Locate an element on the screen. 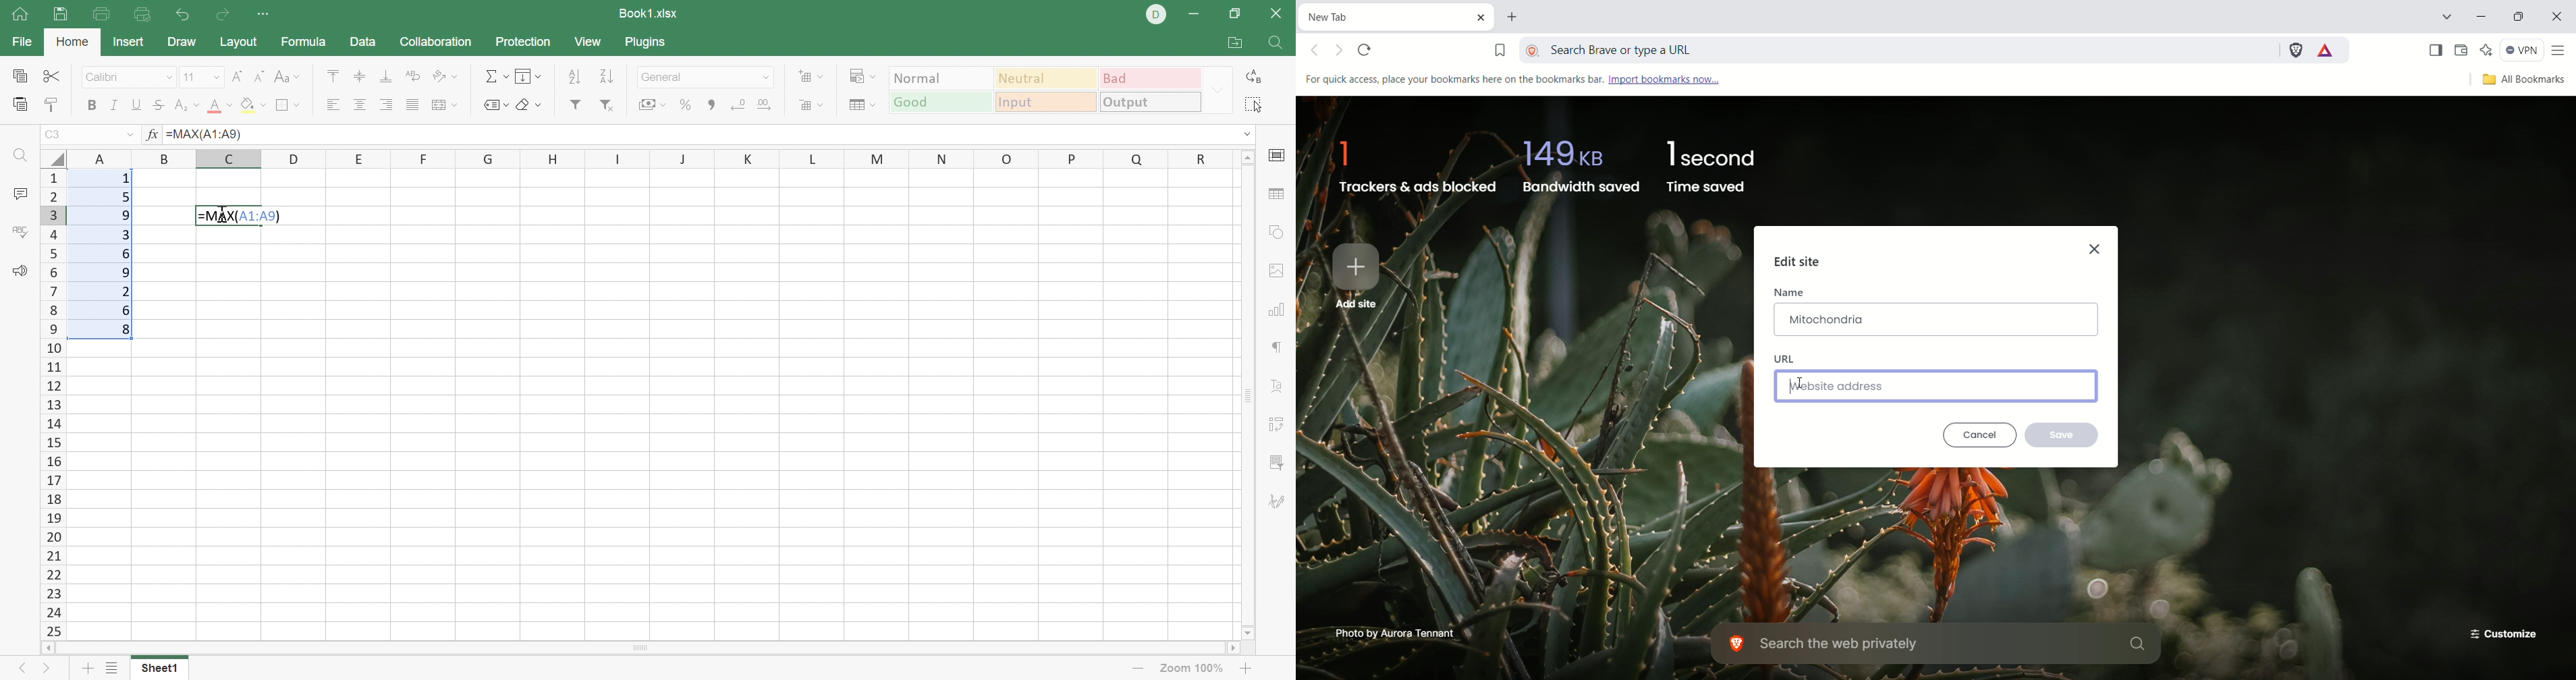 The width and height of the screenshot is (2576, 700). Replace is located at coordinates (1253, 78).